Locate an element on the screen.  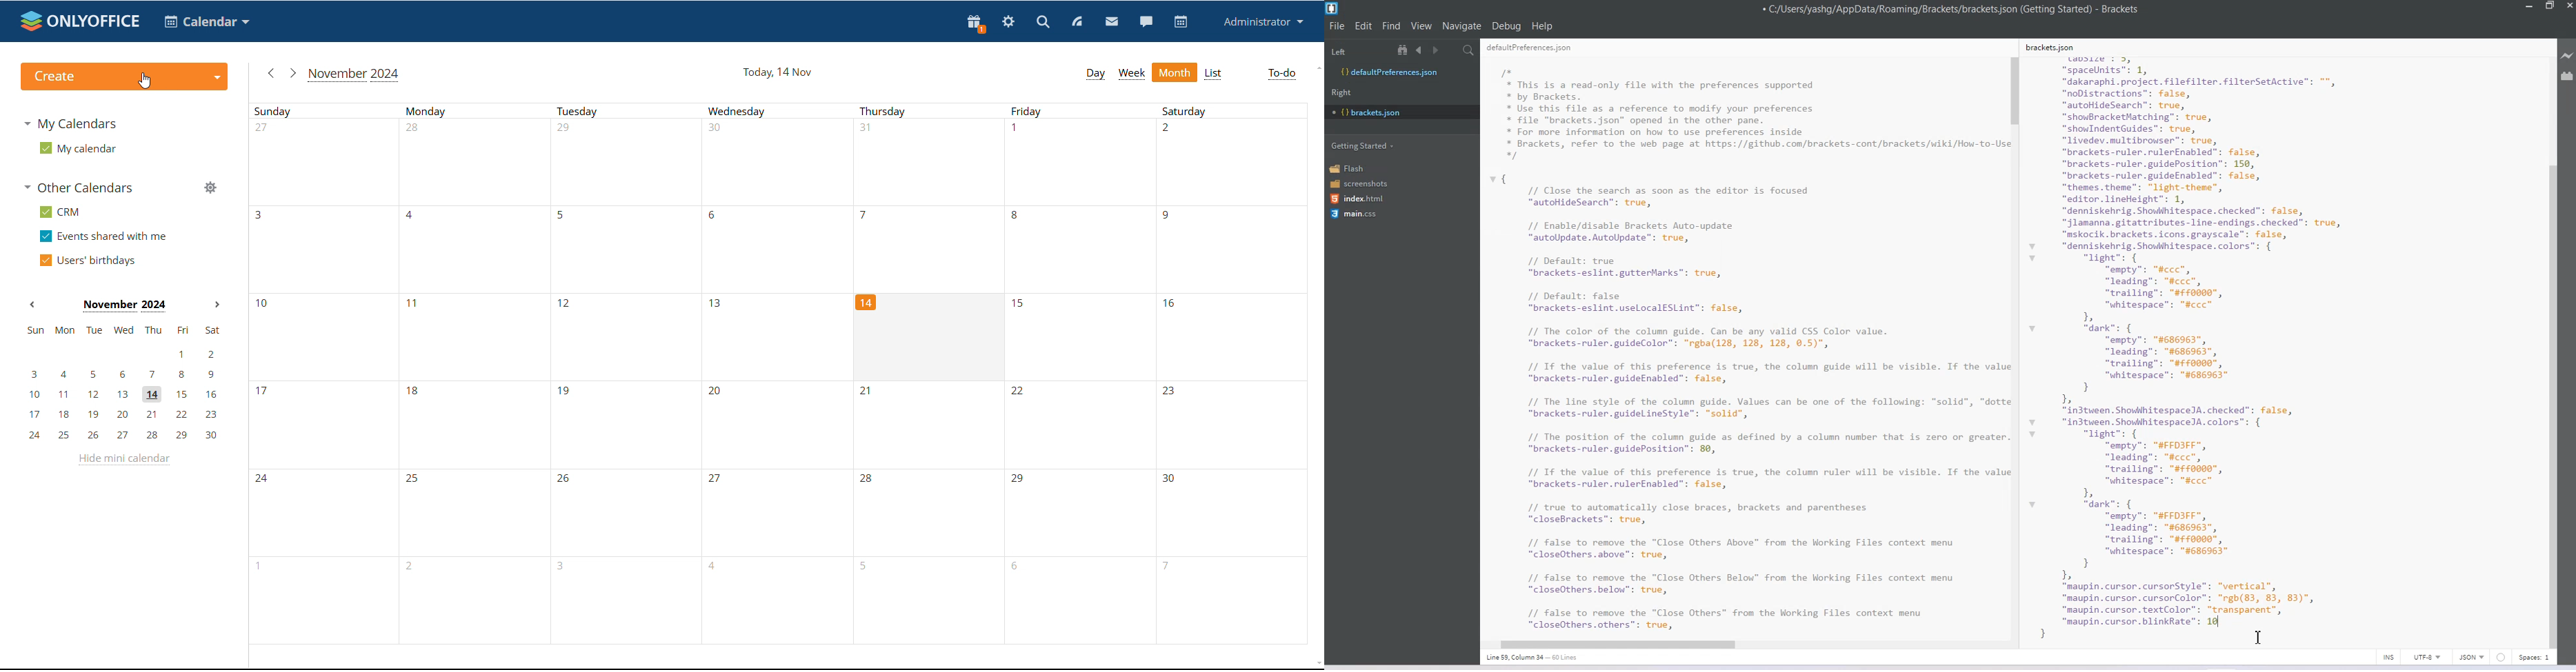
my calendar is located at coordinates (77, 148).